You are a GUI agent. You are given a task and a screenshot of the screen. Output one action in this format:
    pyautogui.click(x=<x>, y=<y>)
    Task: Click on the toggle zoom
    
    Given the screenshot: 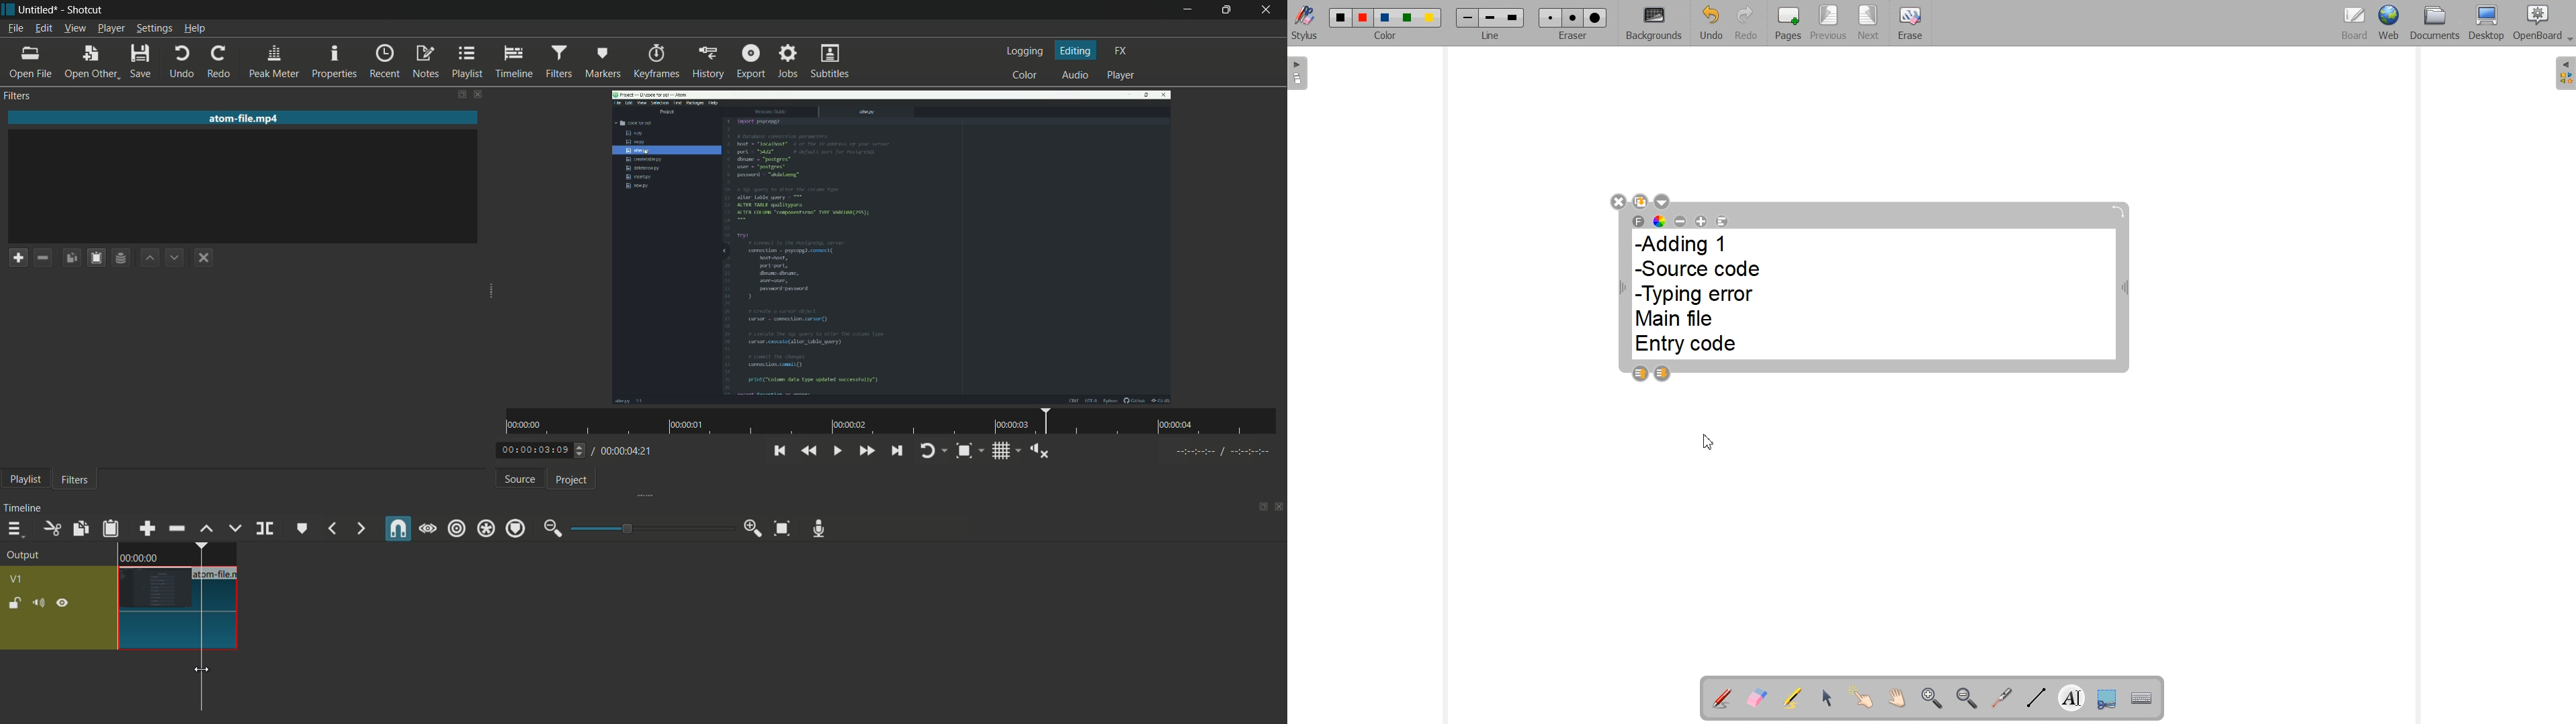 What is the action you would take?
    pyautogui.click(x=964, y=451)
    